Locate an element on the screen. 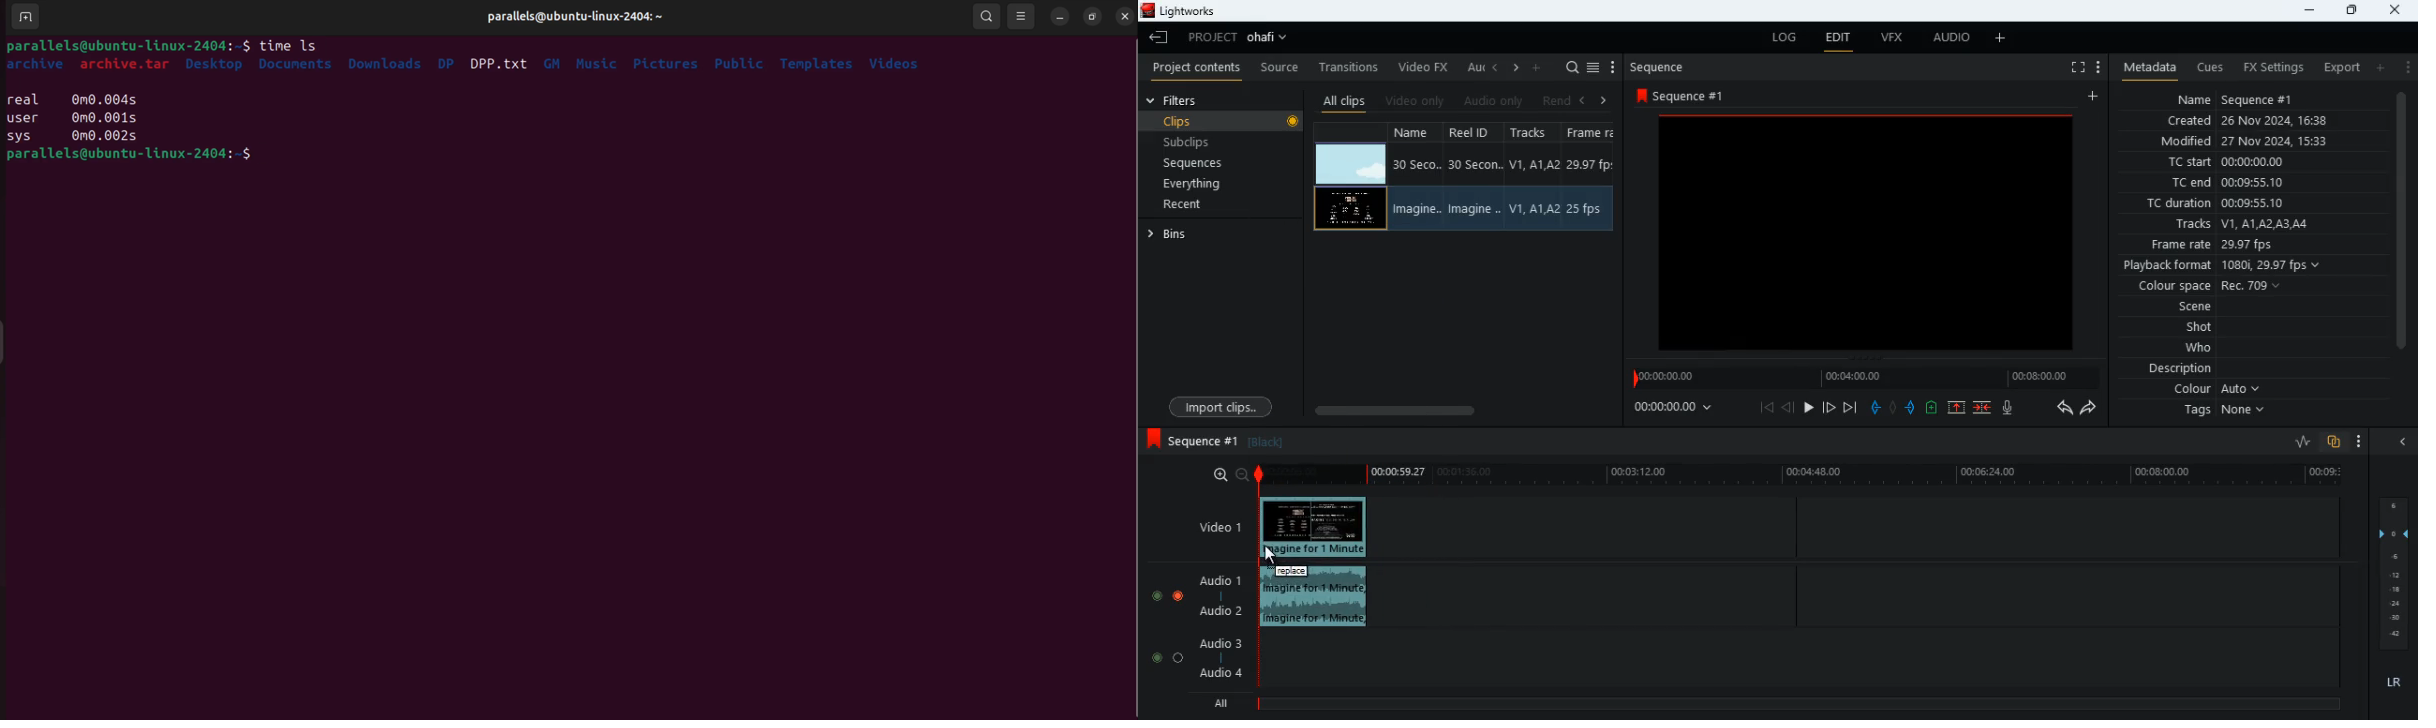 This screenshot has height=728, width=2436. reel id is located at coordinates (1472, 135).